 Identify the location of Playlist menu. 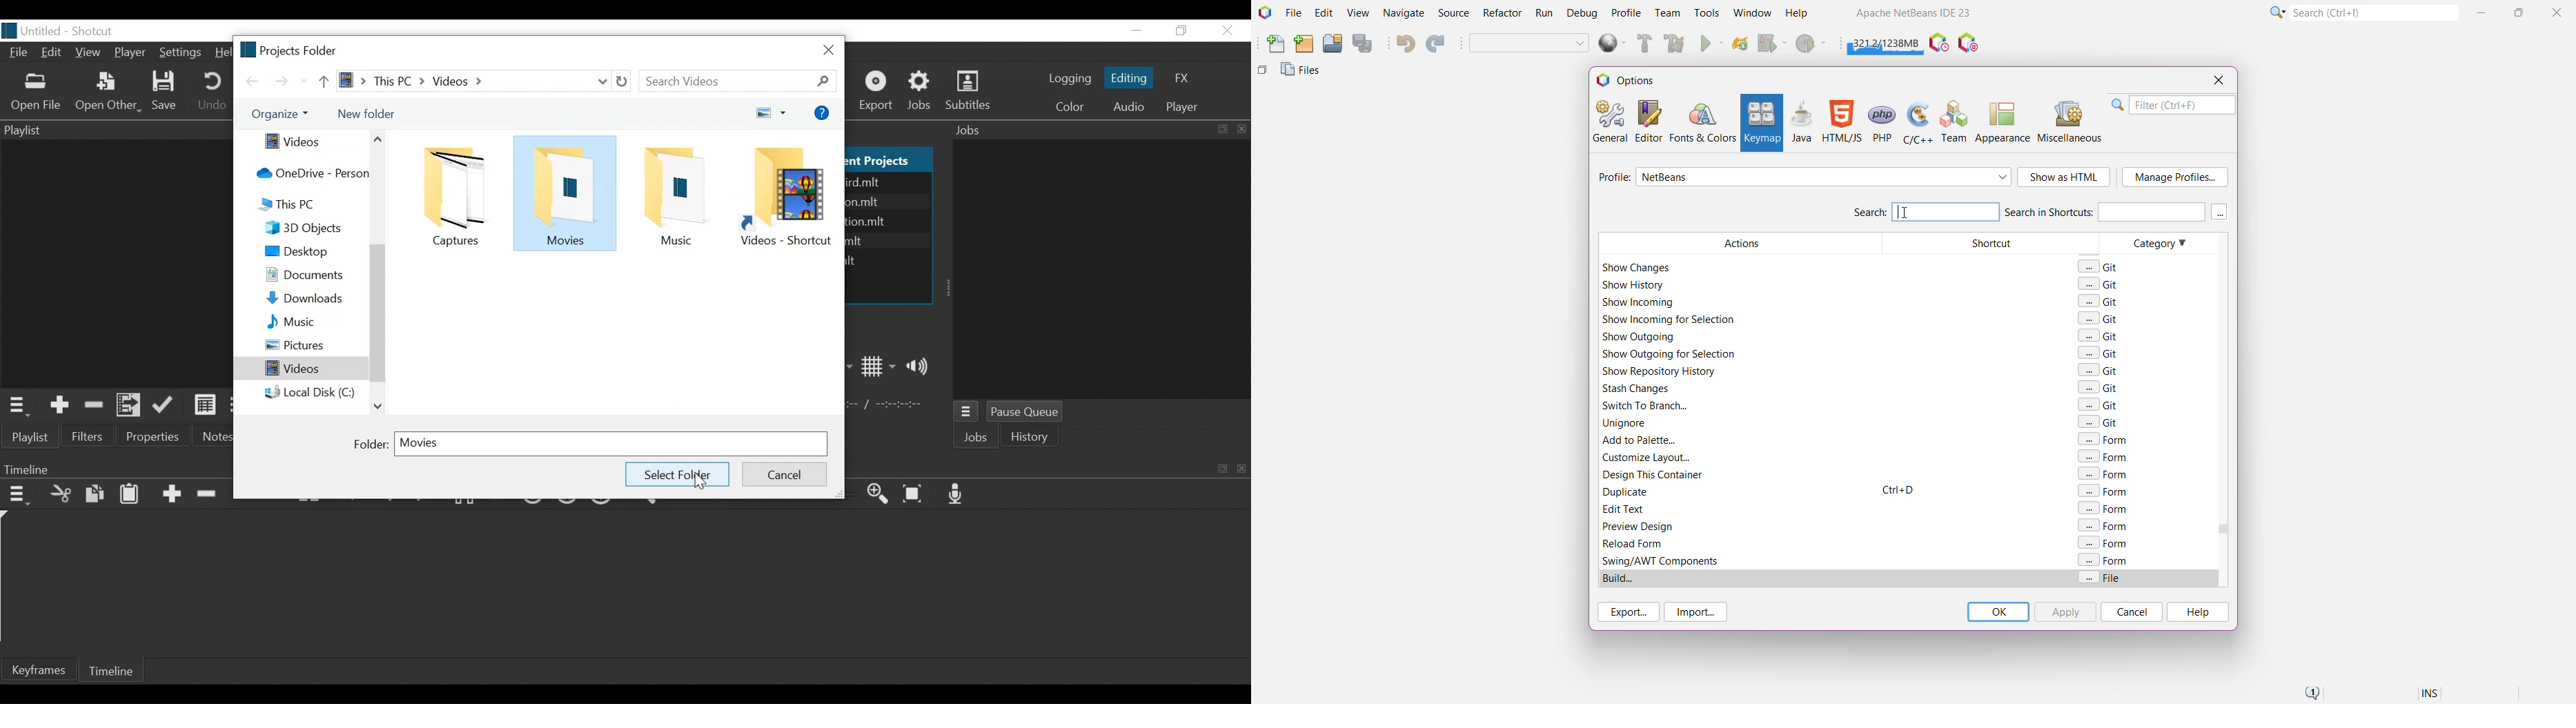
(36, 437).